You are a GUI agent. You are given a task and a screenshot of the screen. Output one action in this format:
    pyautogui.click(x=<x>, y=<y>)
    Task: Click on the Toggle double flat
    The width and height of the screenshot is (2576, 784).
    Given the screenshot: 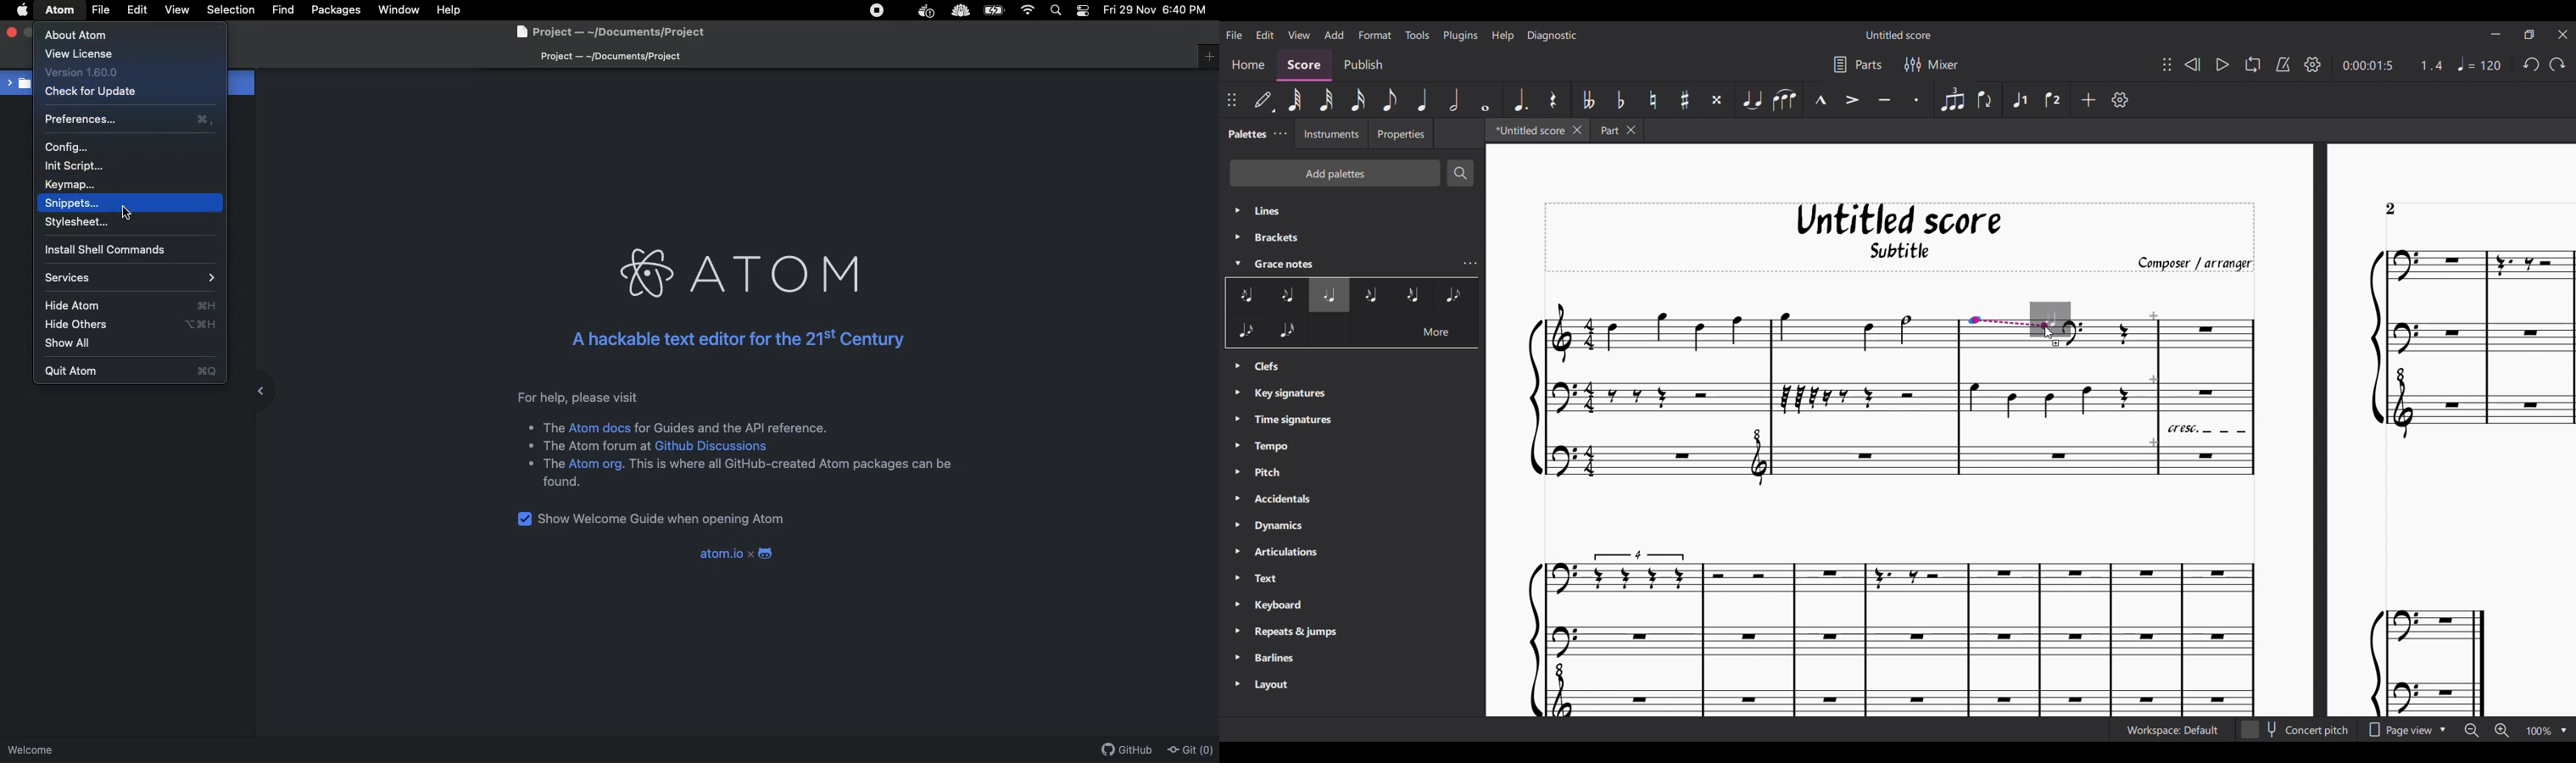 What is the action you would take?
    pyautogui.click(x=1587, y=100)
    